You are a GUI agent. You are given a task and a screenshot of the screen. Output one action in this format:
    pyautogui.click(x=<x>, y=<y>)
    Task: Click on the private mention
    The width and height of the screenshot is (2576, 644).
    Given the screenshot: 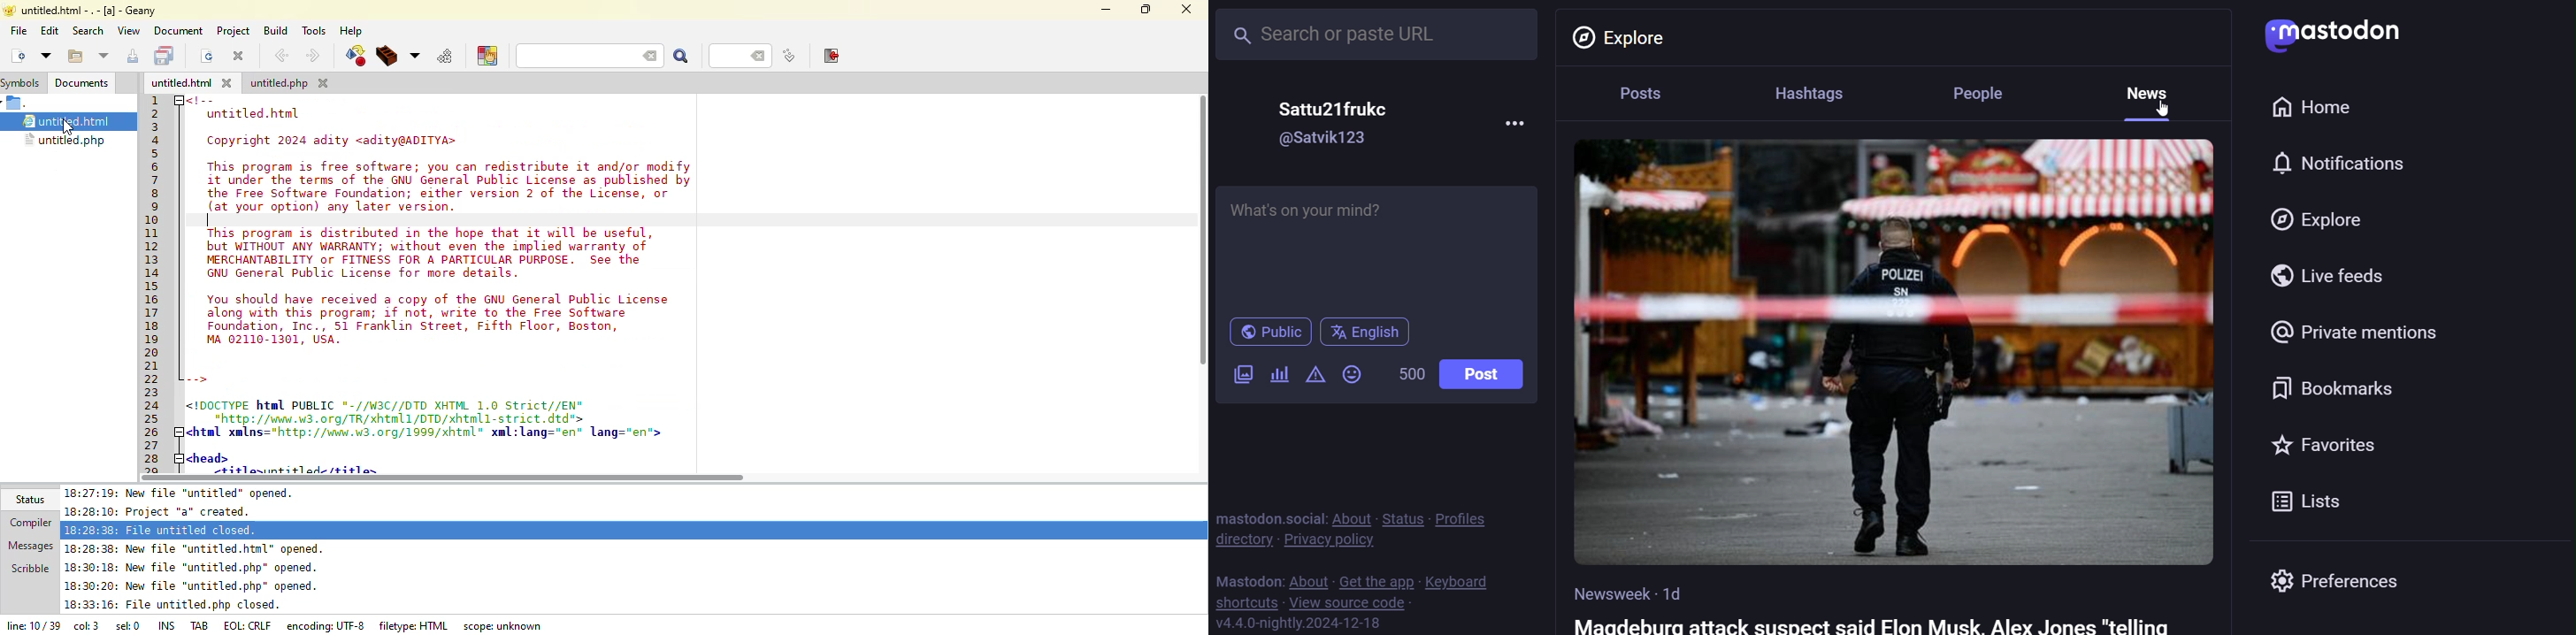 What is the action you would take?
    pyautogui.click(x=2373, y=329)
    